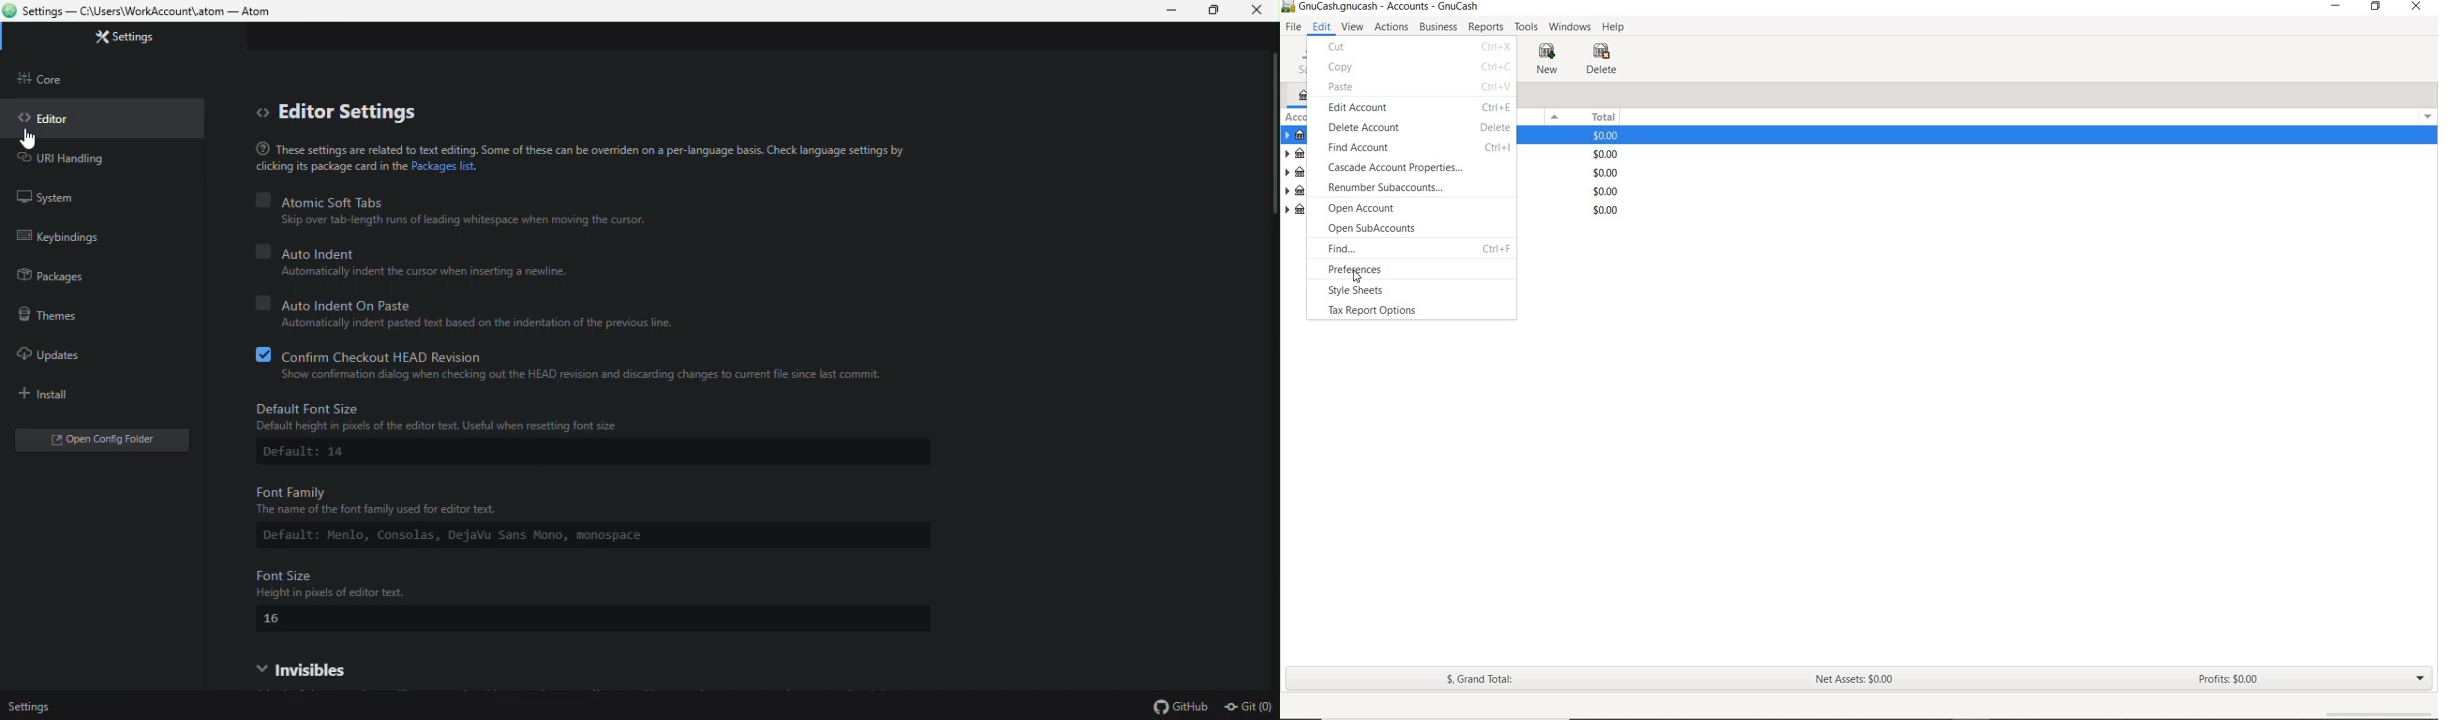 Image resolution: width=2464 pixels, height=728 pixels. What do you see at coordinates (600, 418) in the screenshot?
I see `Default Font Size
Default height in pixels of the editor text. Useful when resetting font size` at bounding box center [600, 418].